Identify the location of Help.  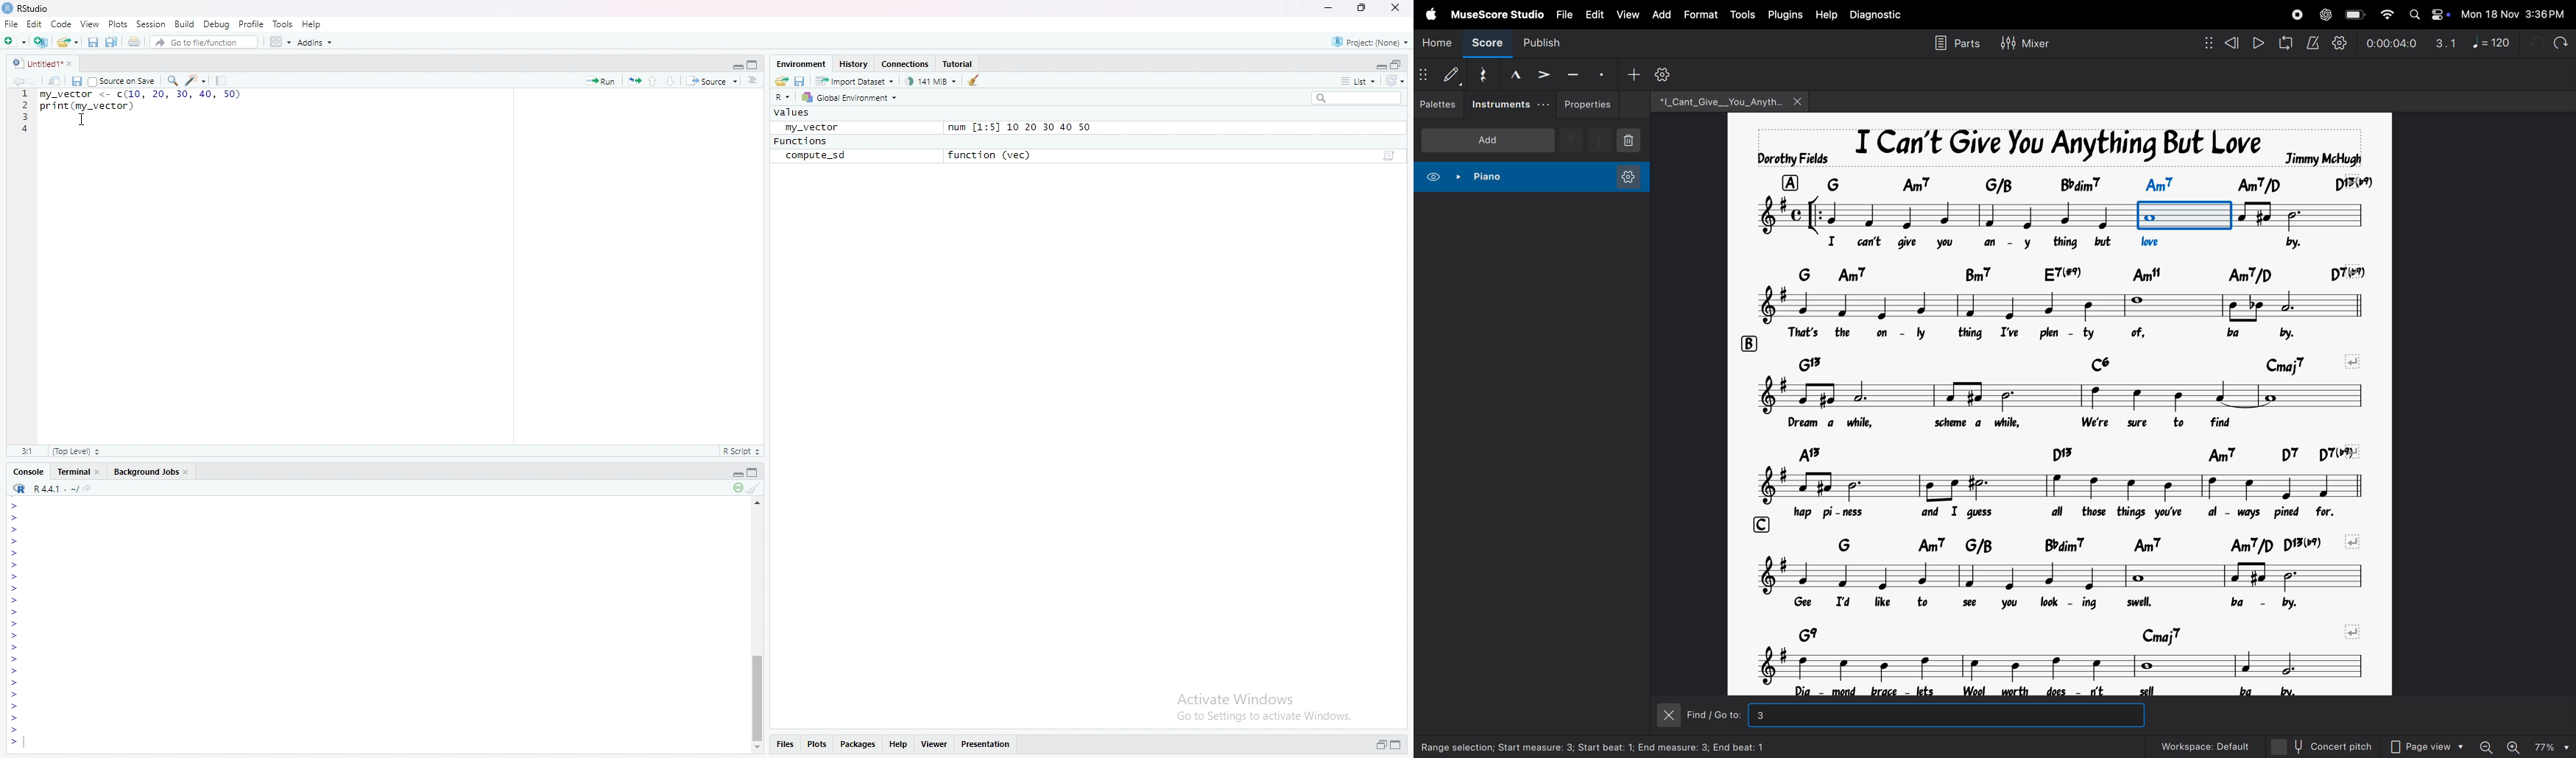
(312, 22).